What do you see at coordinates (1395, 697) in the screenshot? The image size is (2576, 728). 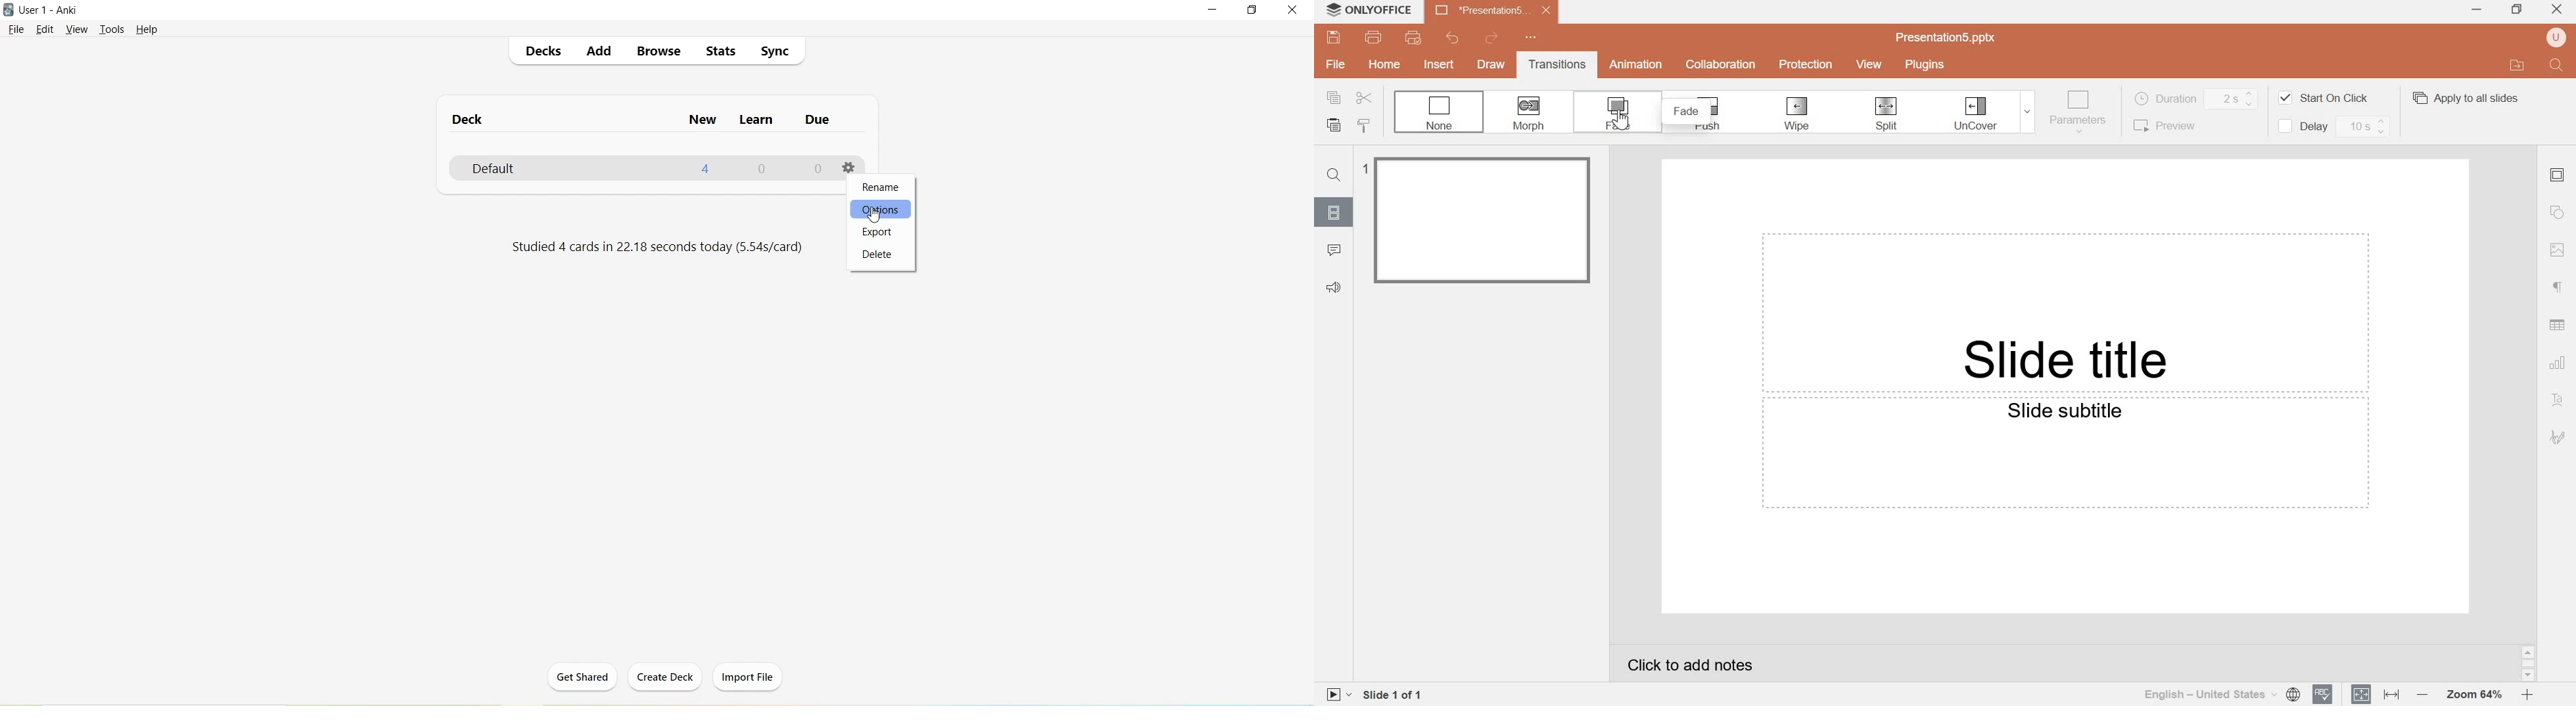 I see `Slide 1 of 1` at bounding box center [1395, 697].